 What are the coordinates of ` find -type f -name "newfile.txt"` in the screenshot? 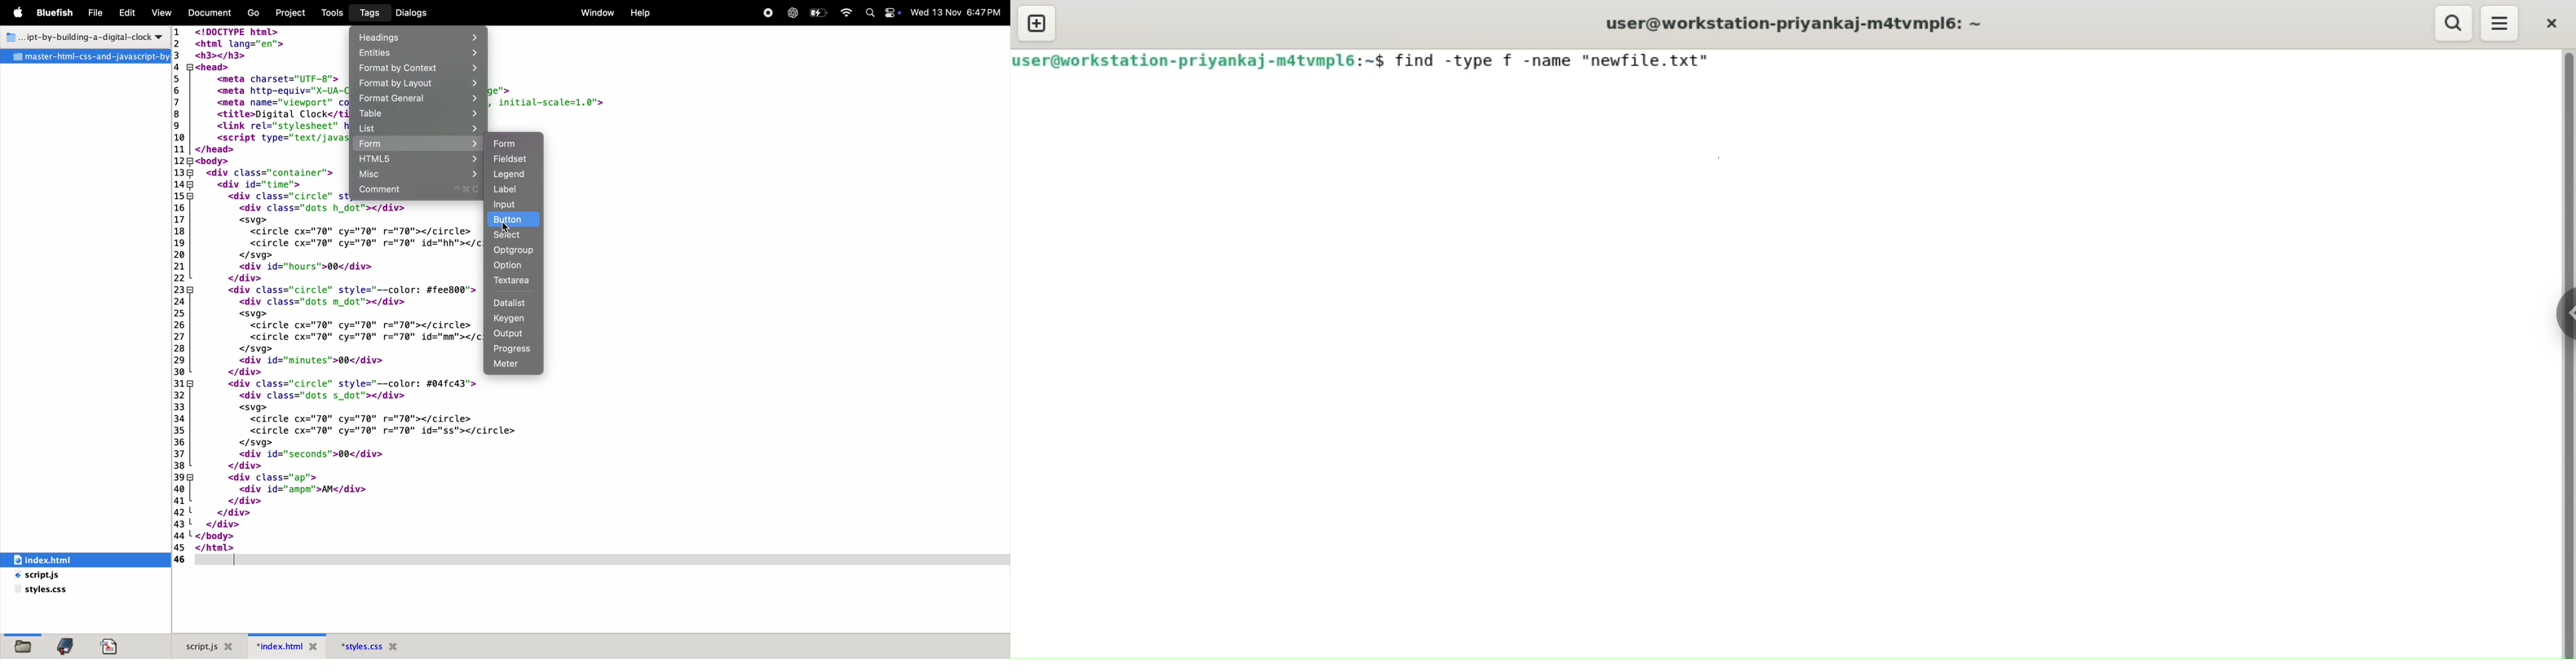 It's located at (1558, 60).